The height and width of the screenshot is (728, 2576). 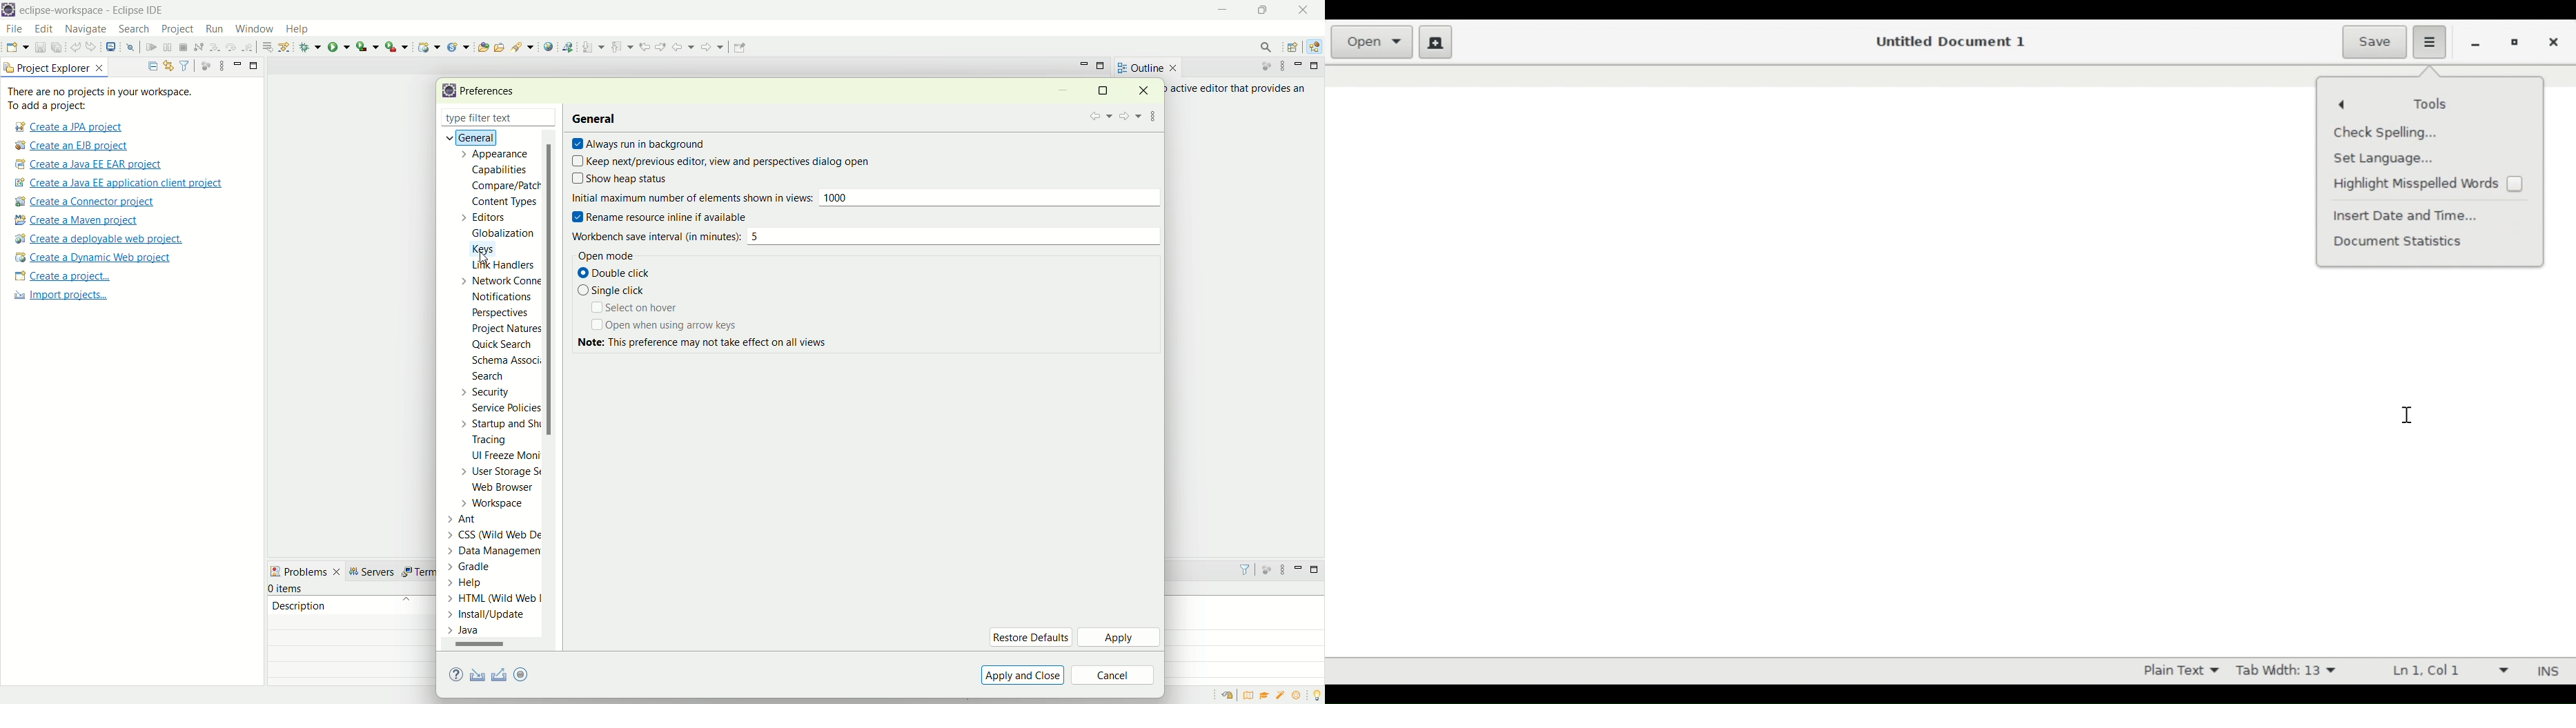 I want to click on oomph preference, so click(x=523, y=674).